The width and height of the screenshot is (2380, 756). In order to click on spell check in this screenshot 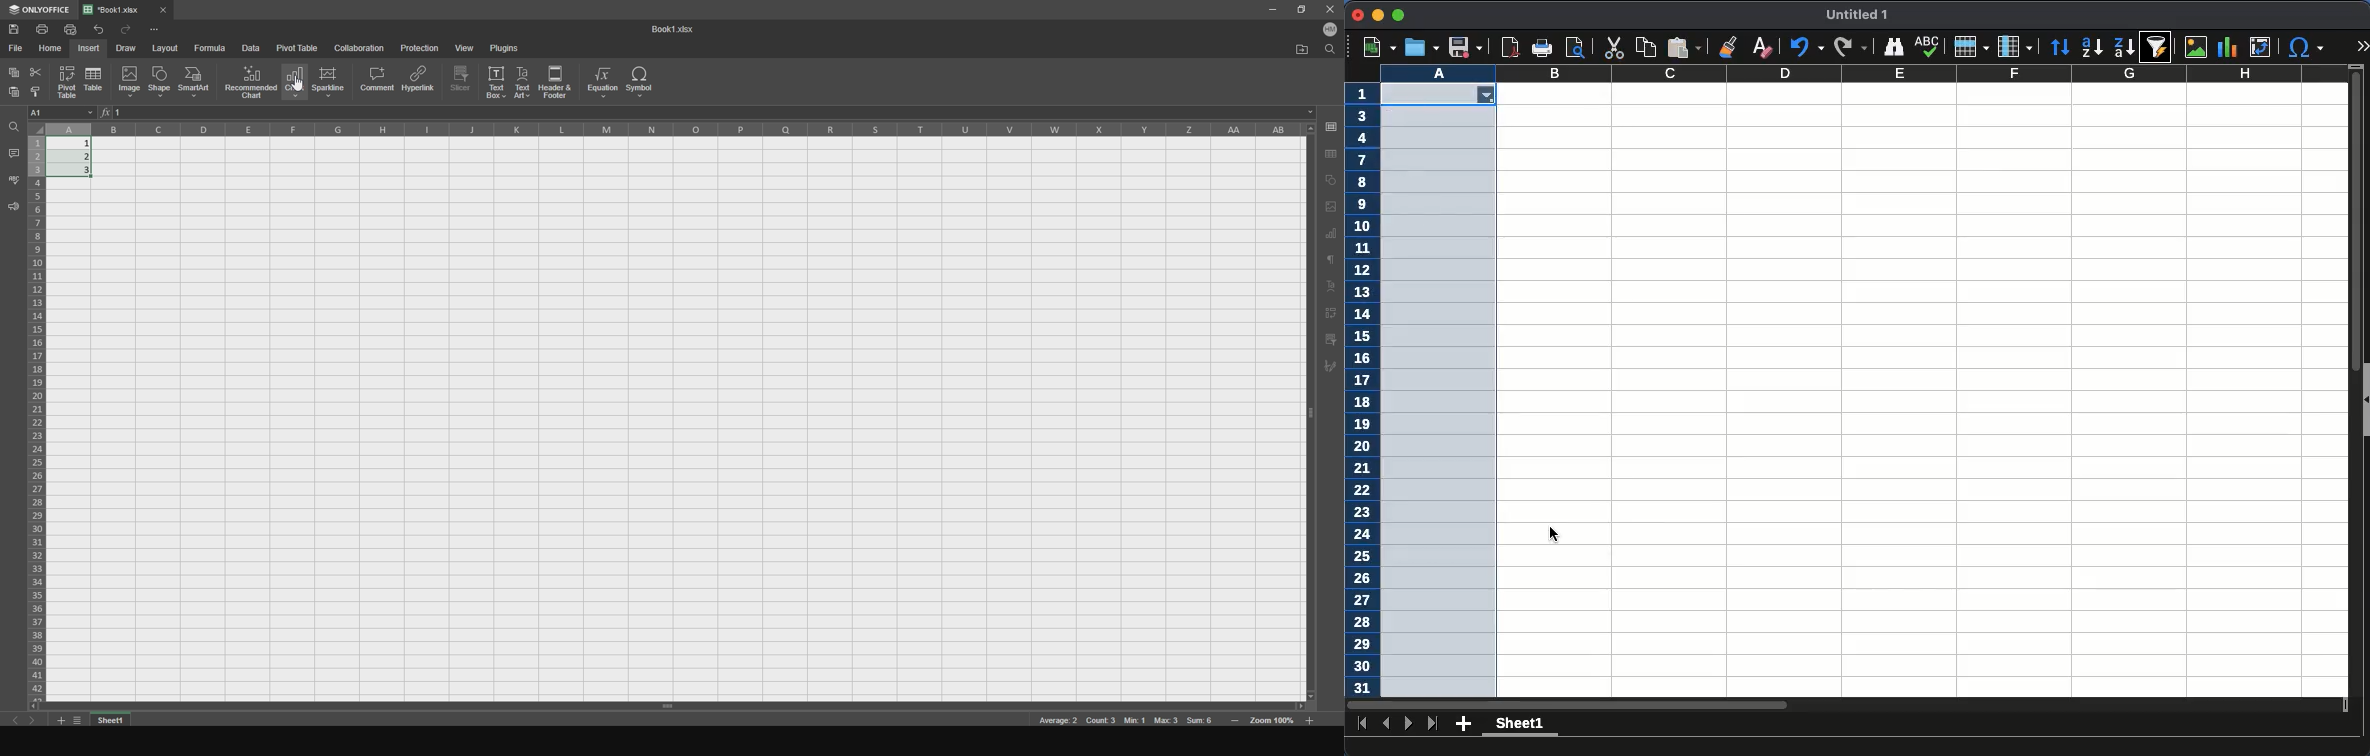, I will do `click(1929, 46)`.